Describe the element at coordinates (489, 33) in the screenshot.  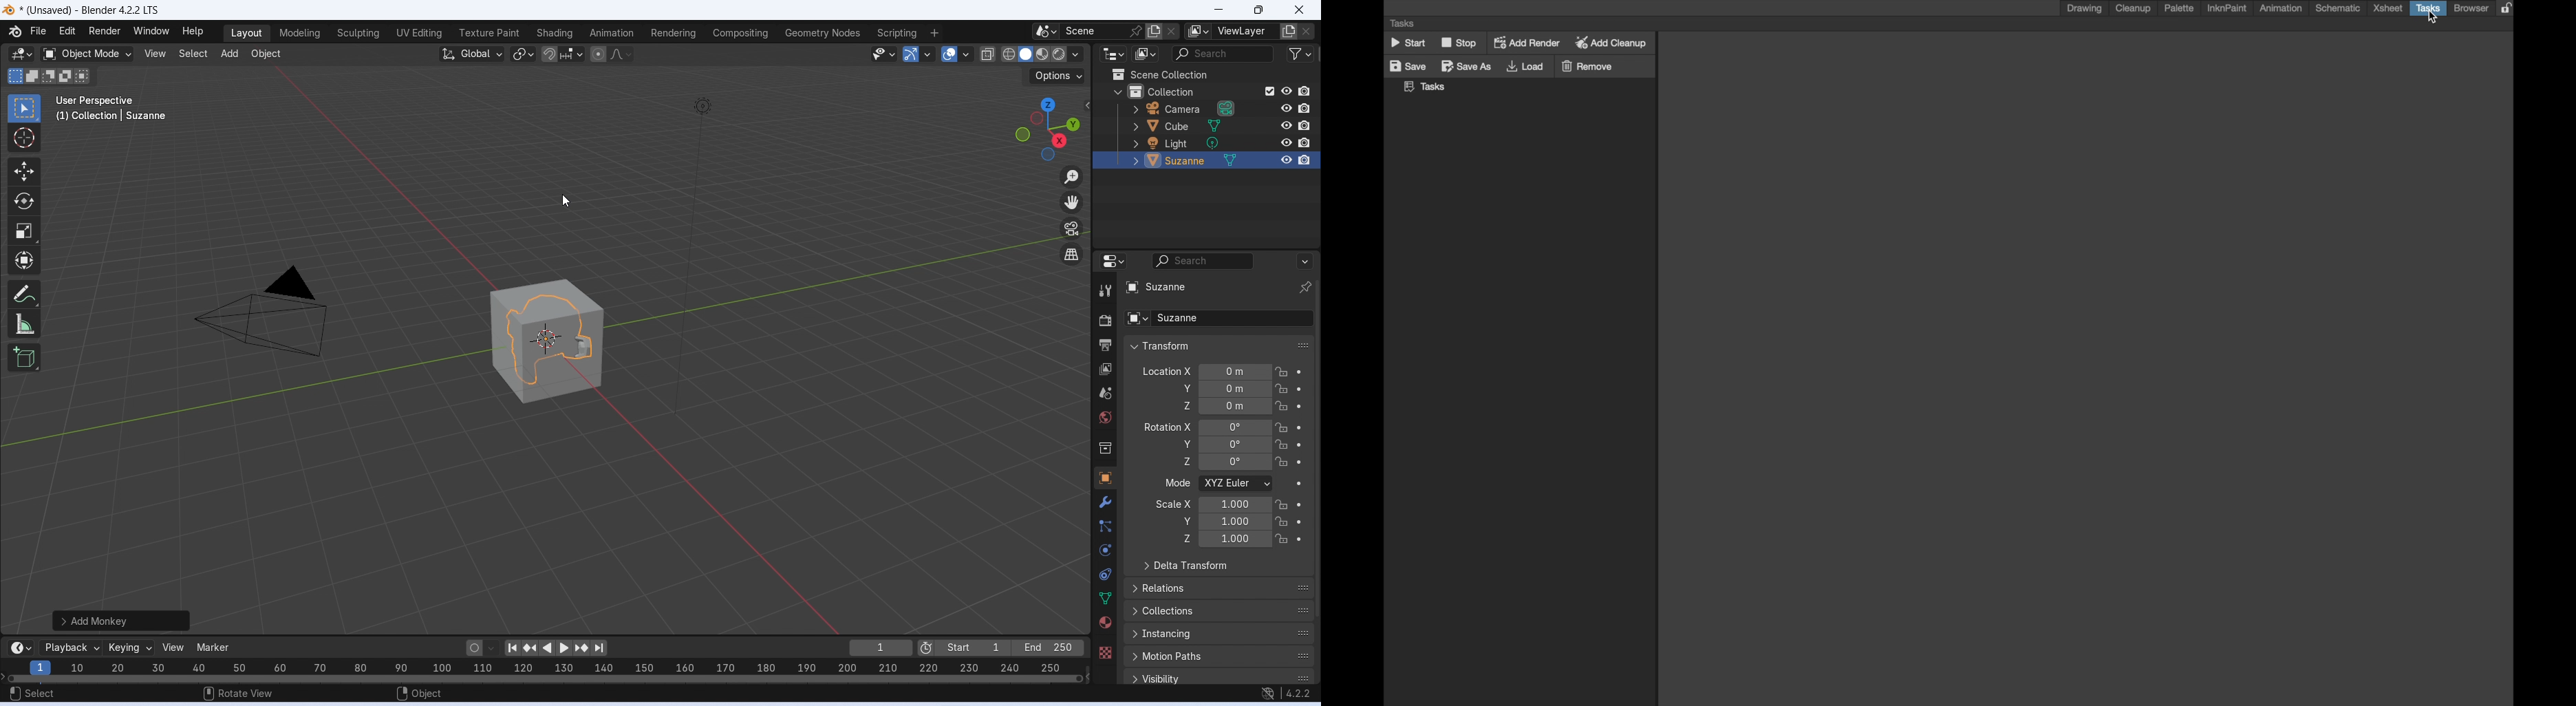
I see `Texture paint` at that location.